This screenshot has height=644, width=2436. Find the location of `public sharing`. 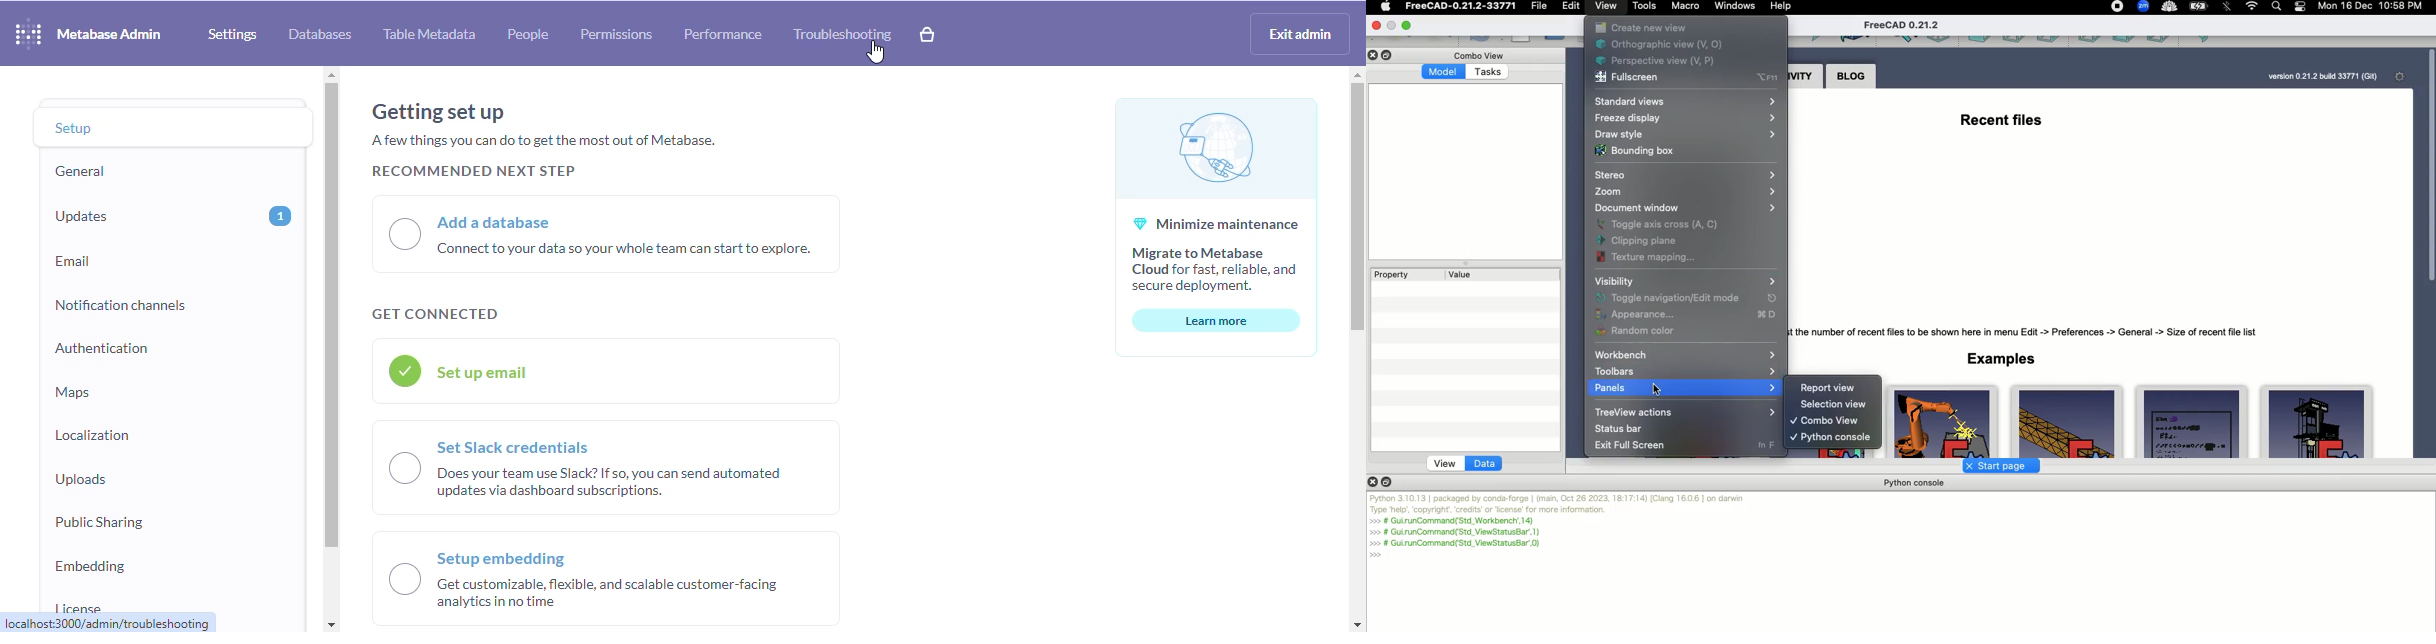

public sharing is located at coordinates (99, 520).